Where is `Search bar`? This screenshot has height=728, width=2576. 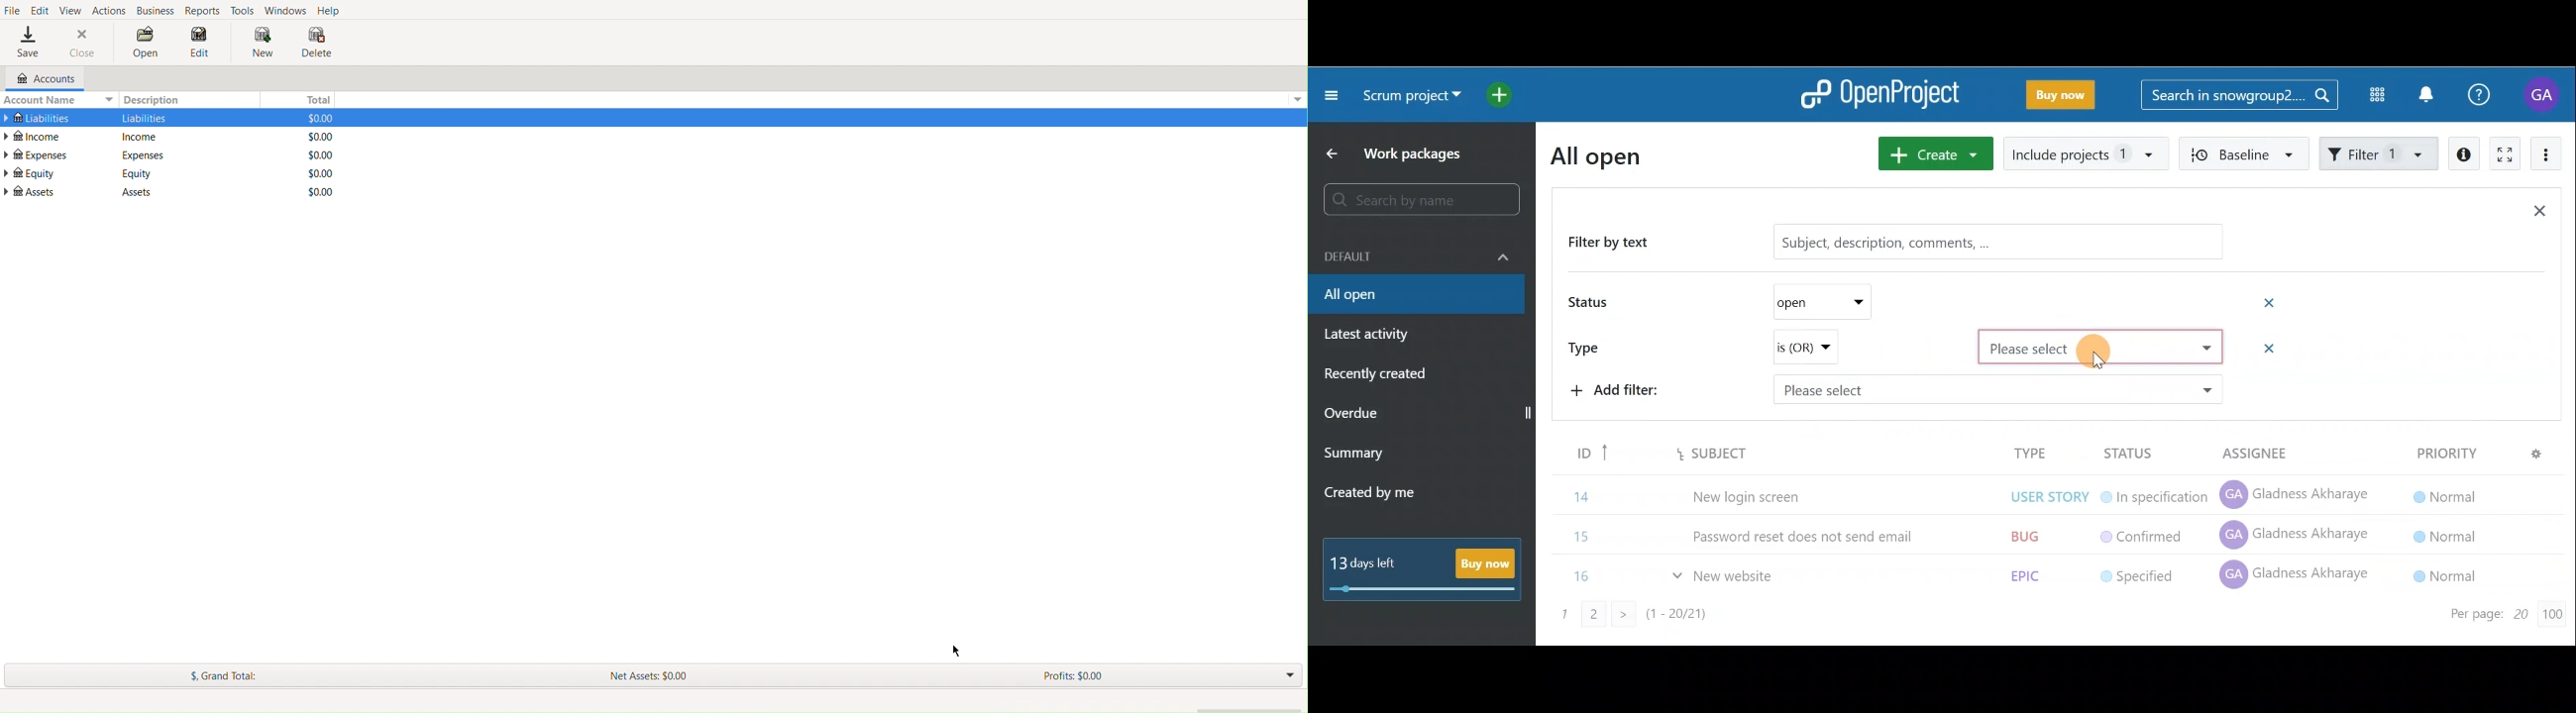
Search bar is located at coordinates (1425, 199).